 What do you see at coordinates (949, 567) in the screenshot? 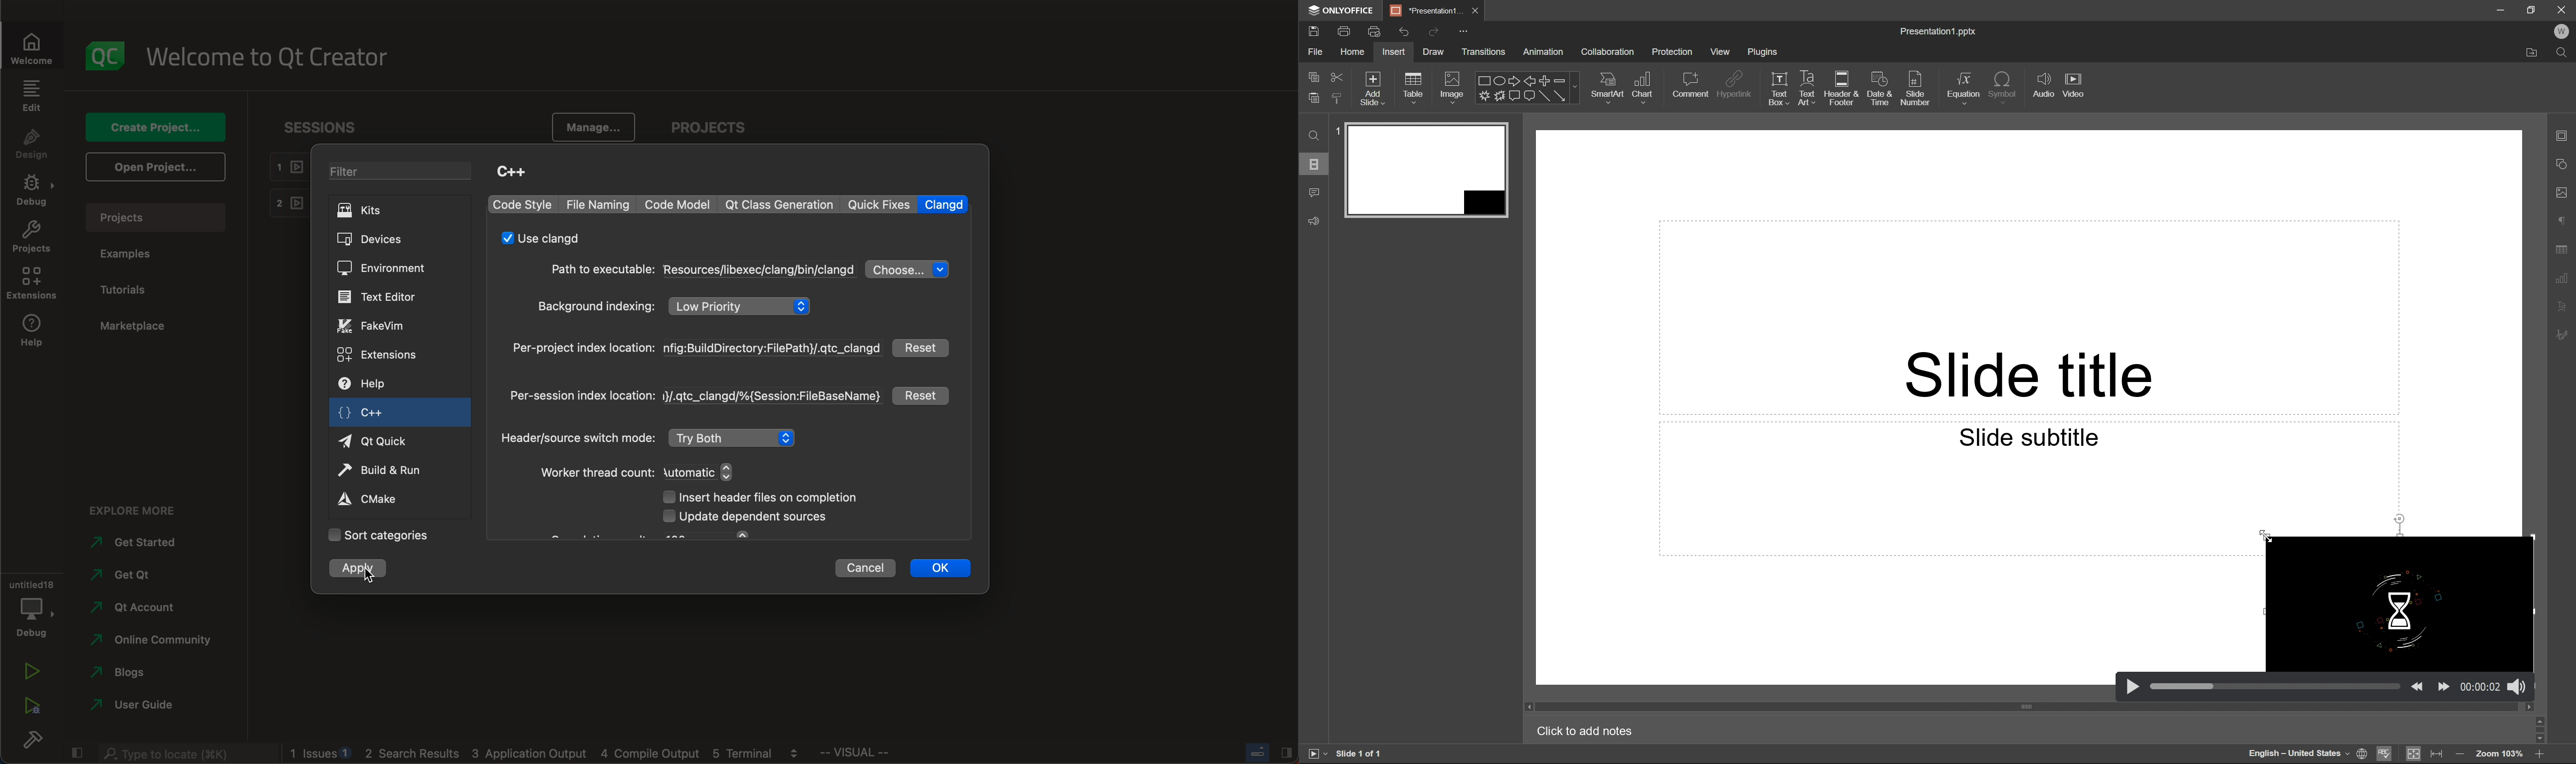
I see `ok` at bounding box center [949, 567].